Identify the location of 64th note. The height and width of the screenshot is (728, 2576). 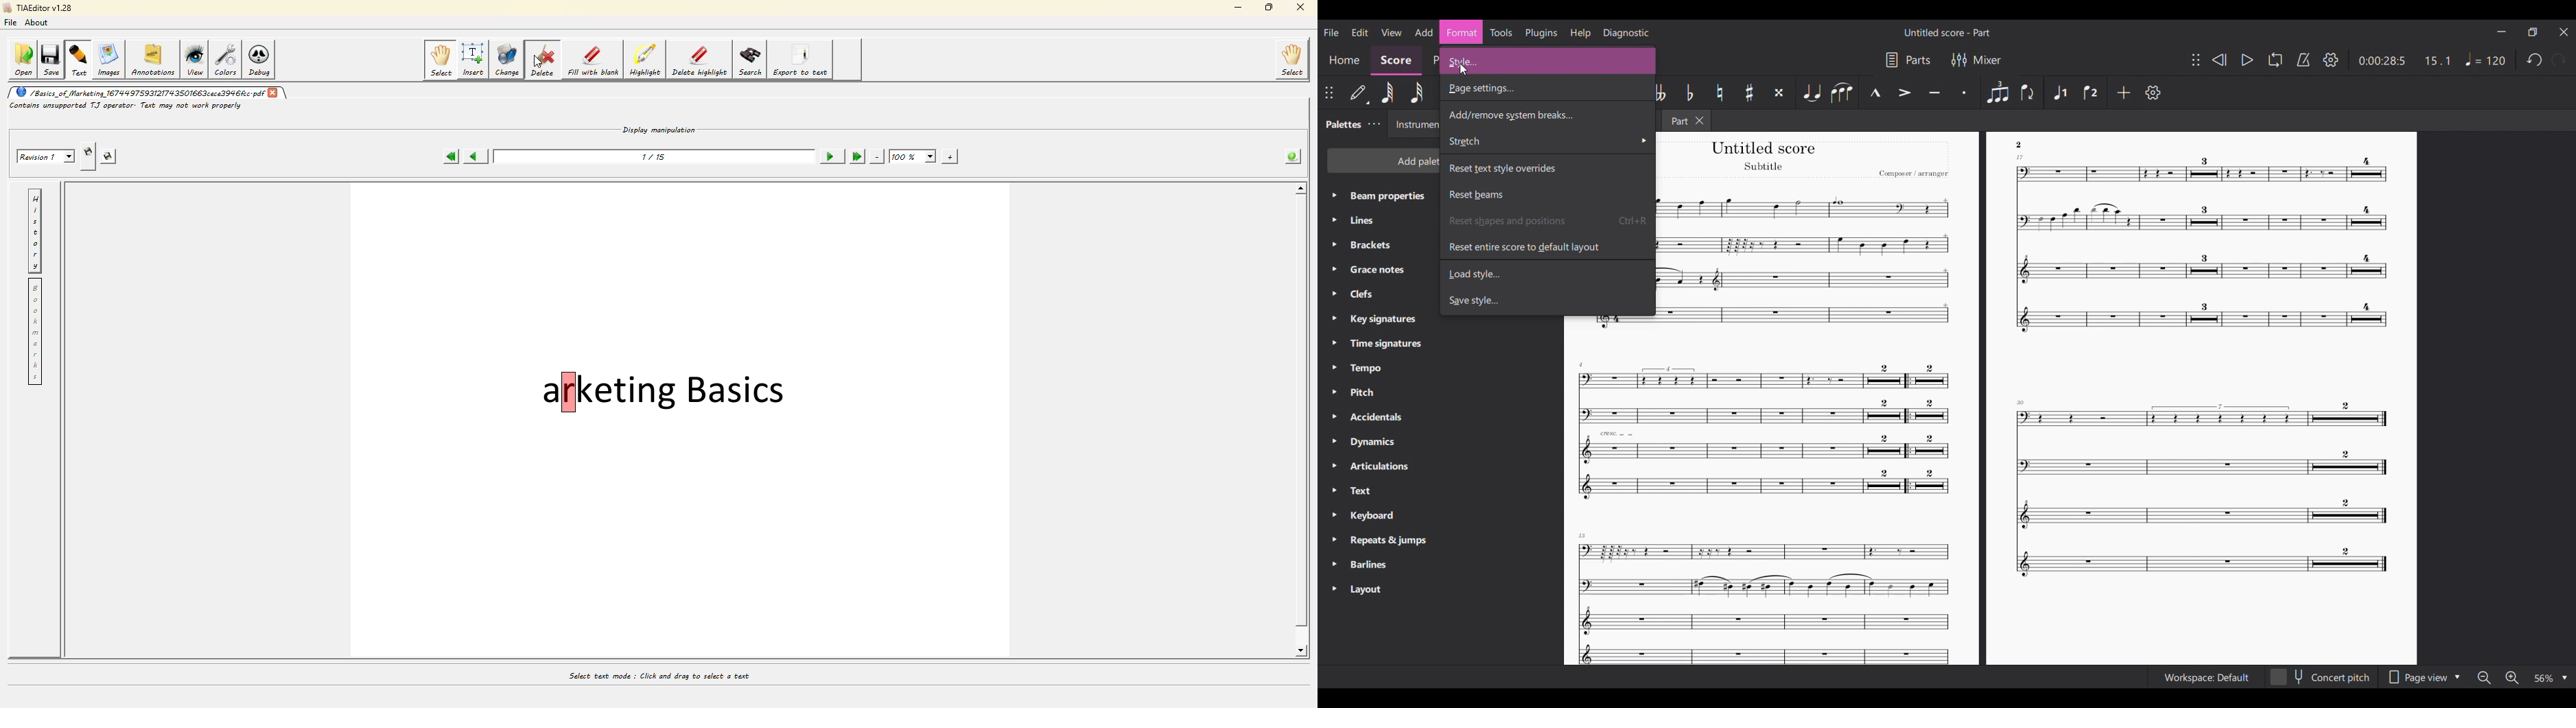
(1388, 92).